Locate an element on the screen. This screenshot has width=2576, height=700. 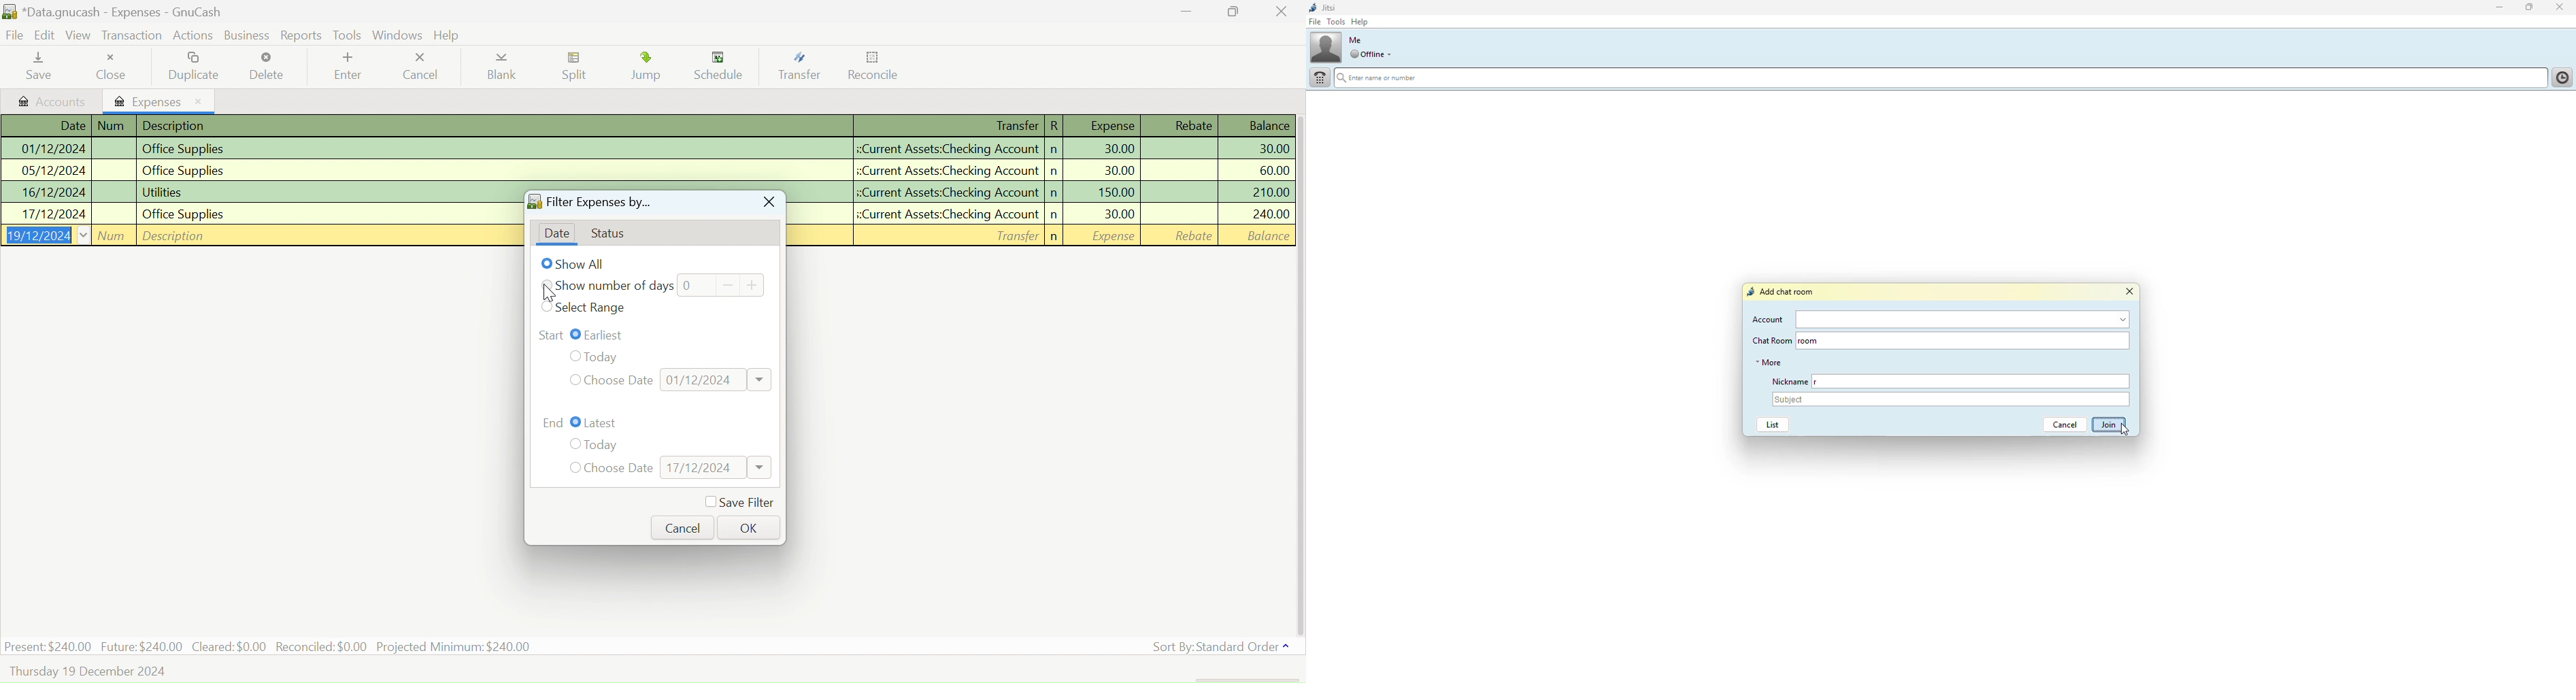
tools is located at coordinates (1336, 22).